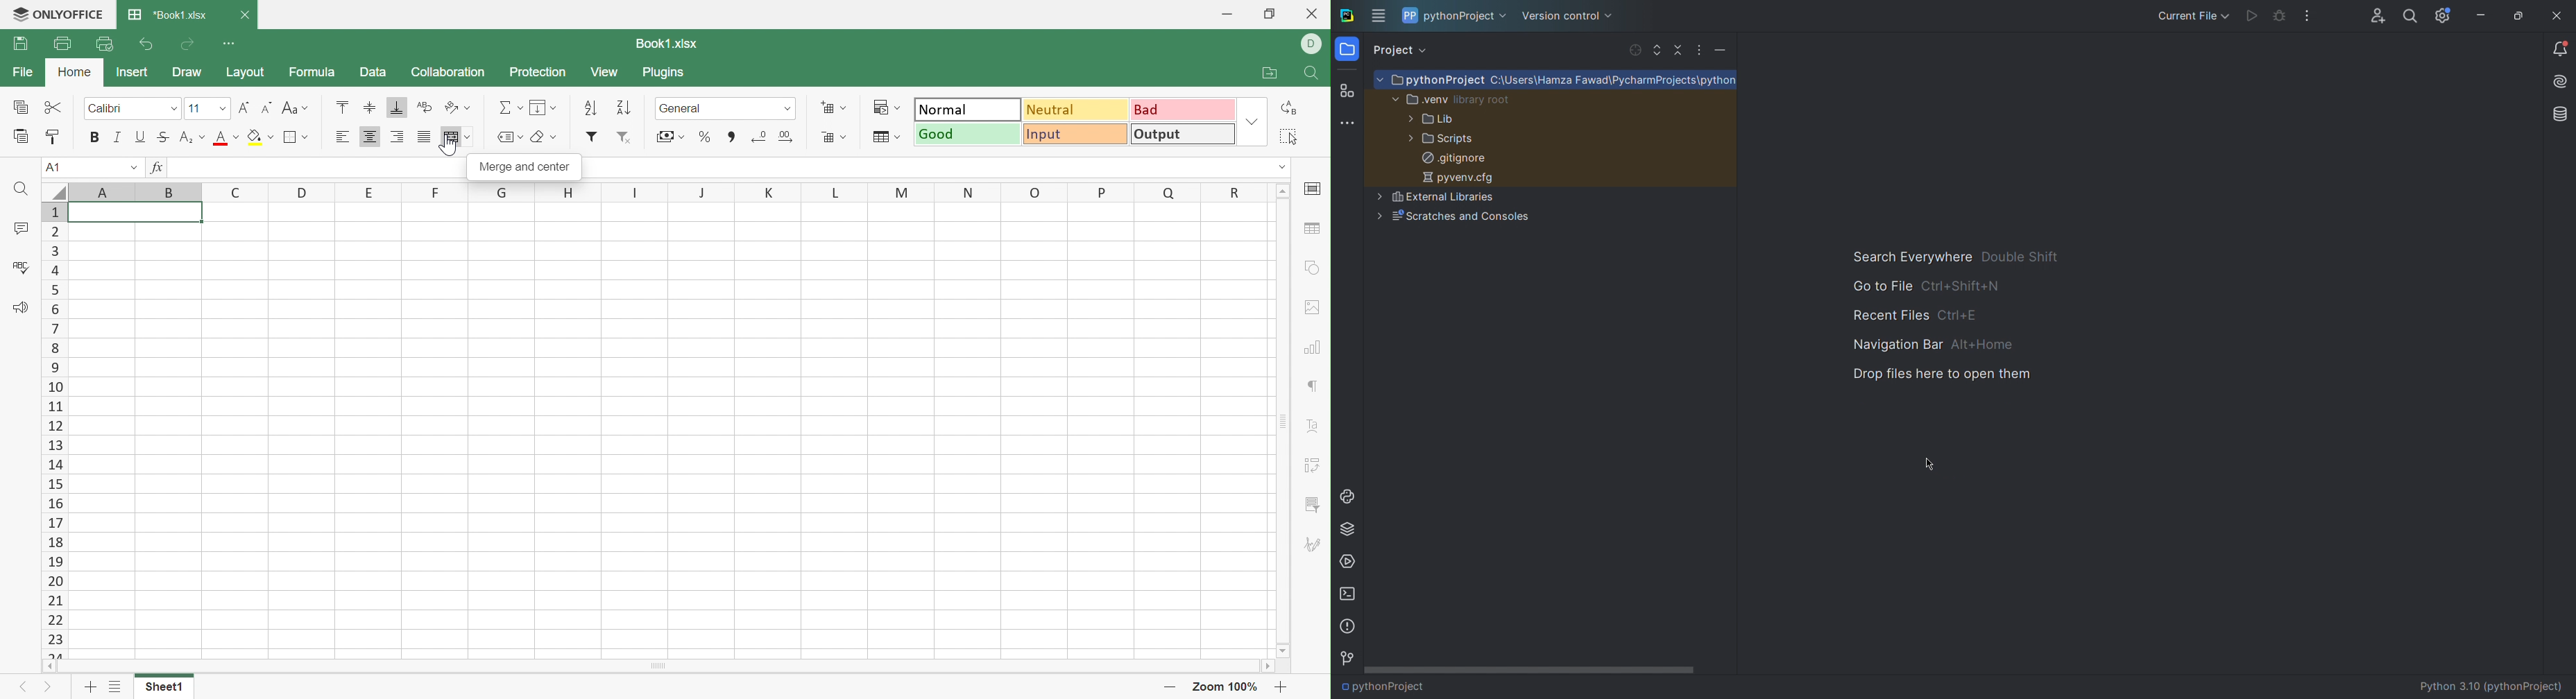  What do you see at coordinates (1349, 626) in the screenshot?
I see `Problems` at bounding box center [1349, 626].